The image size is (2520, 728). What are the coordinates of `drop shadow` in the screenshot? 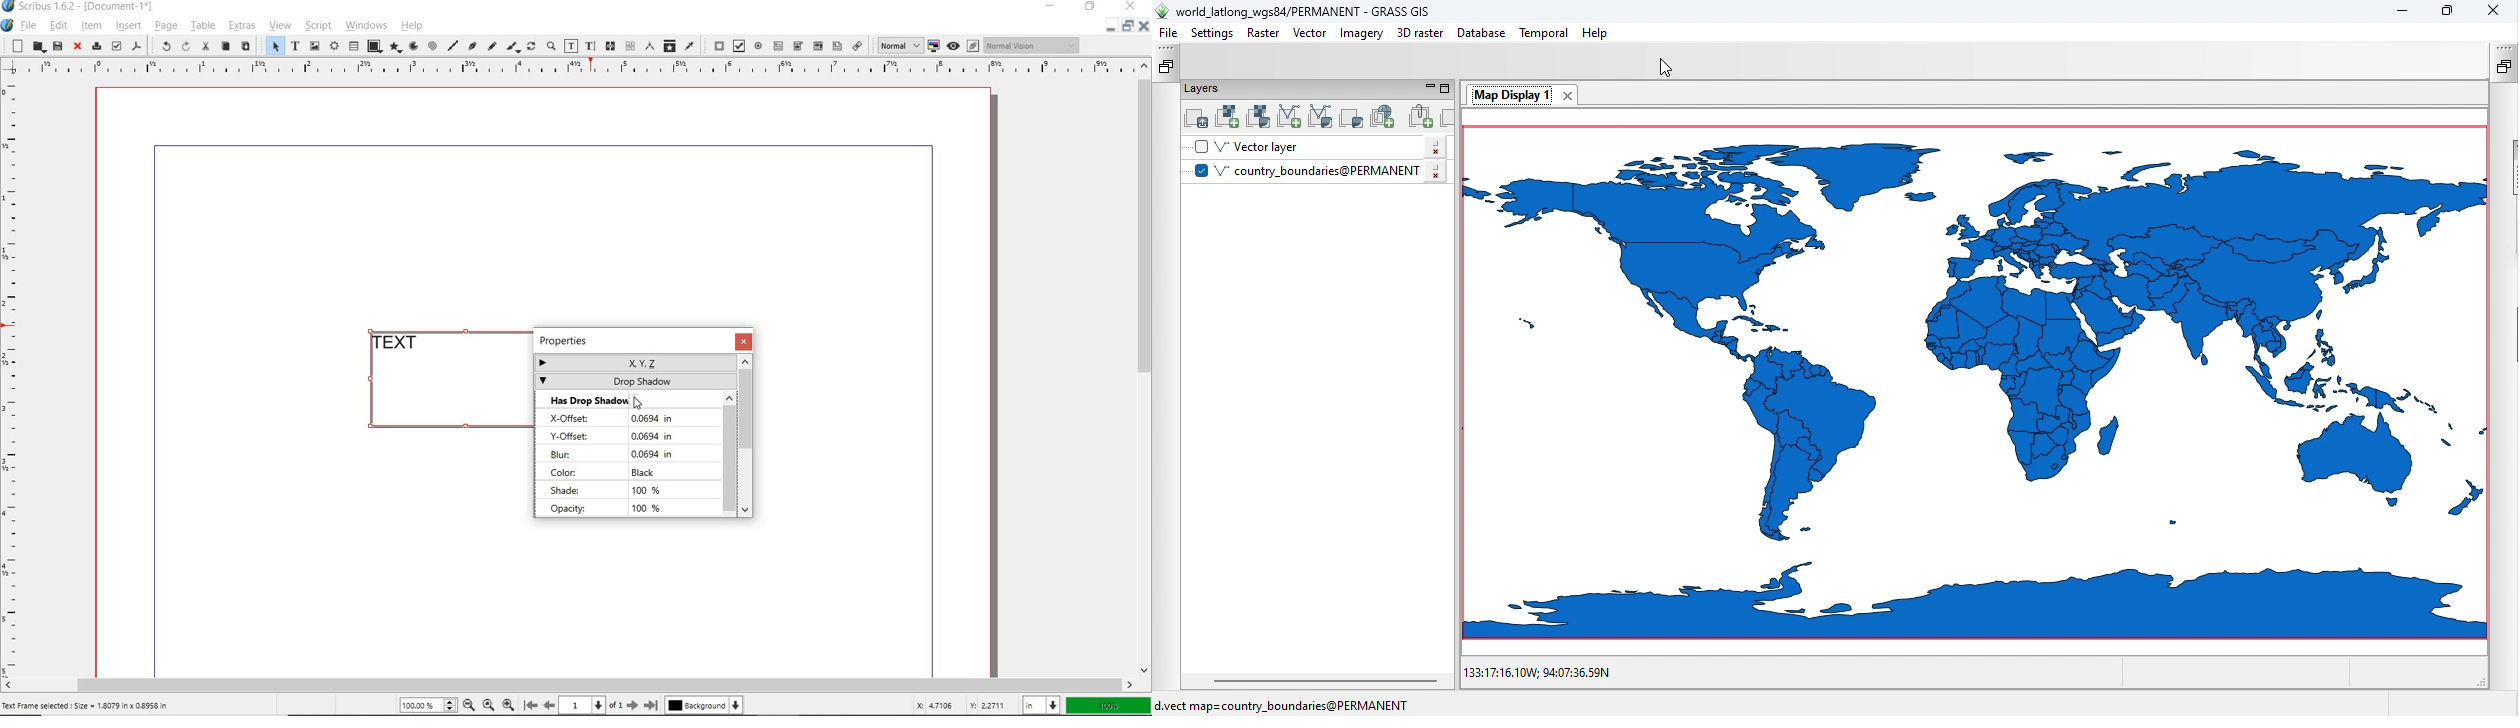 It's located at (634, 381).